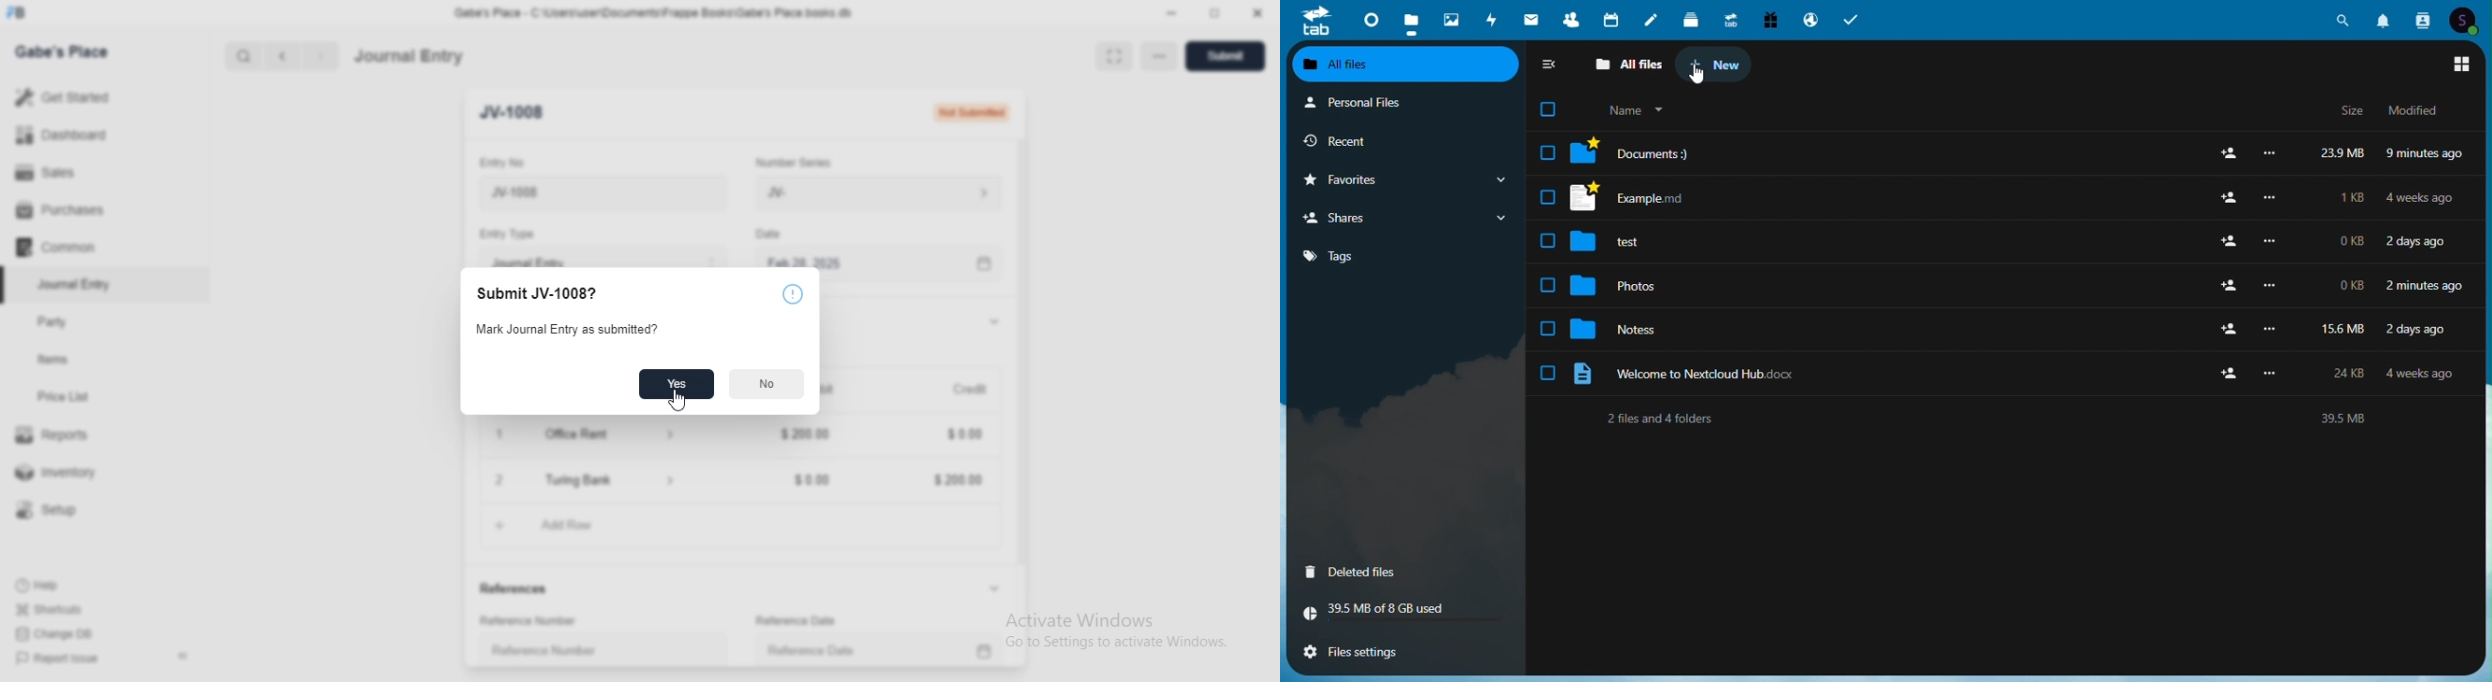  I want to click on select, so click(1546, 283).